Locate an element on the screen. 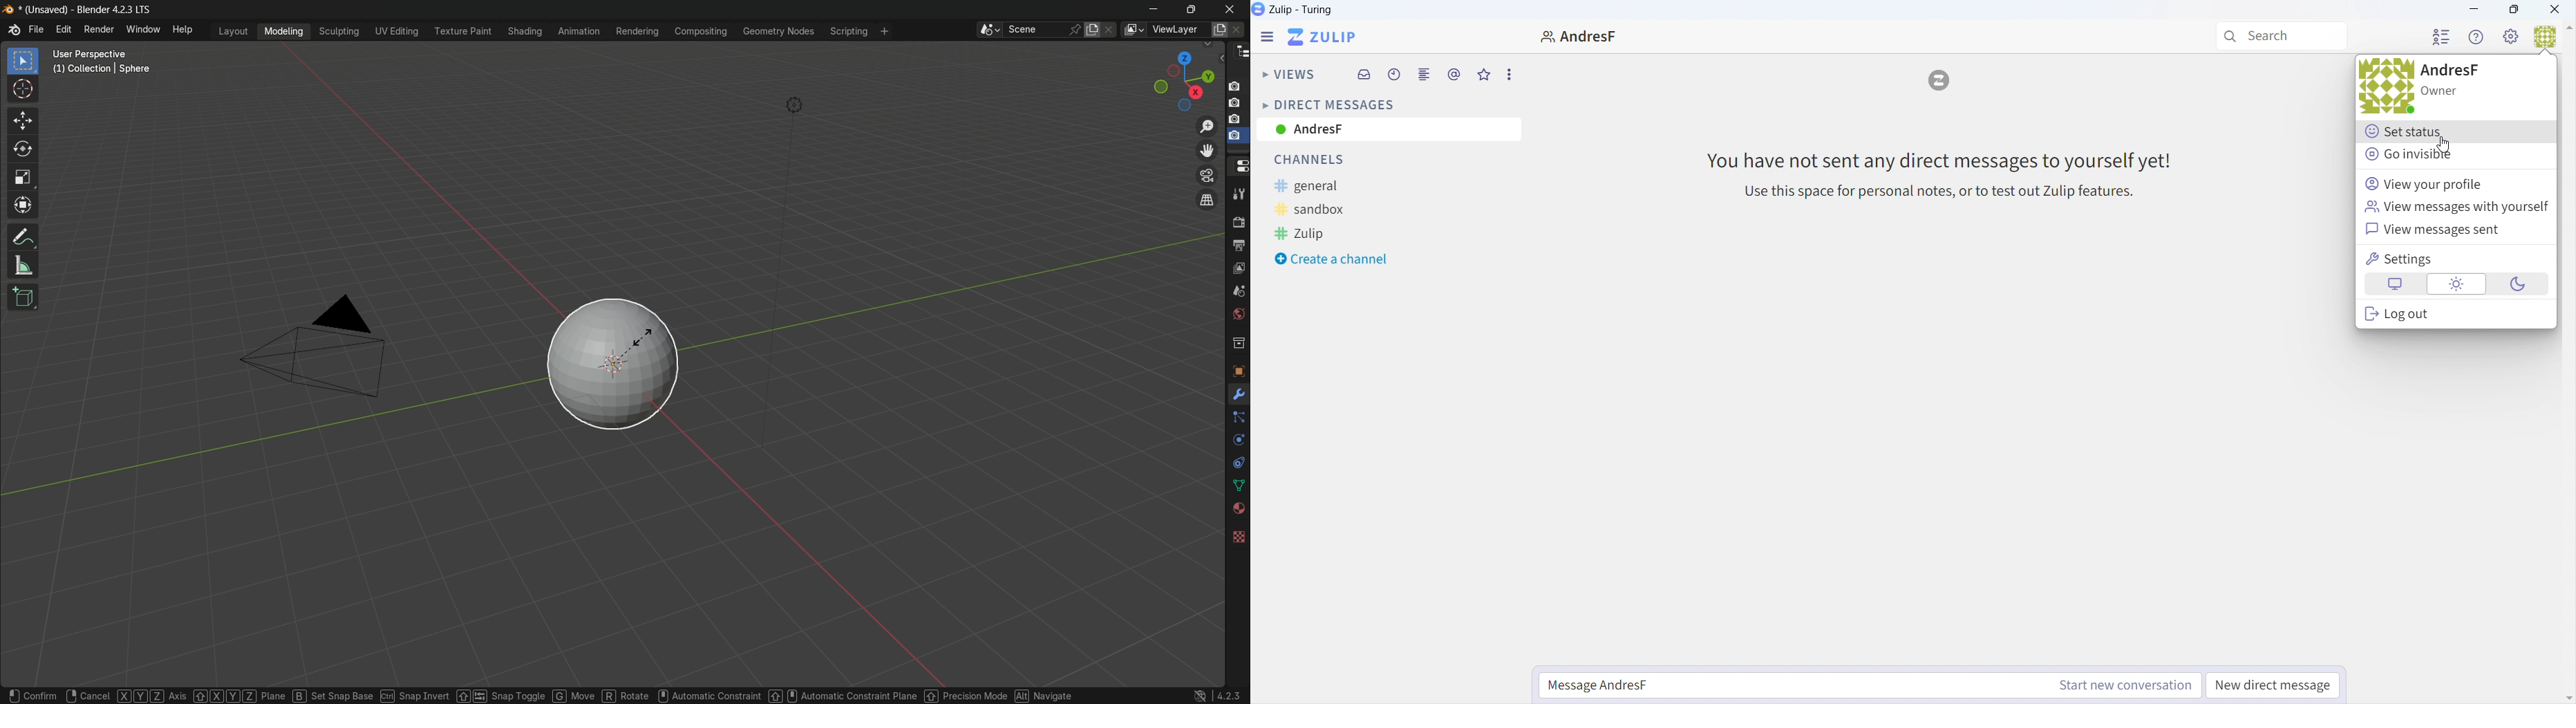 The width and height of the screenshot is (2576, 728). object is located at coordinates (1238, 368).